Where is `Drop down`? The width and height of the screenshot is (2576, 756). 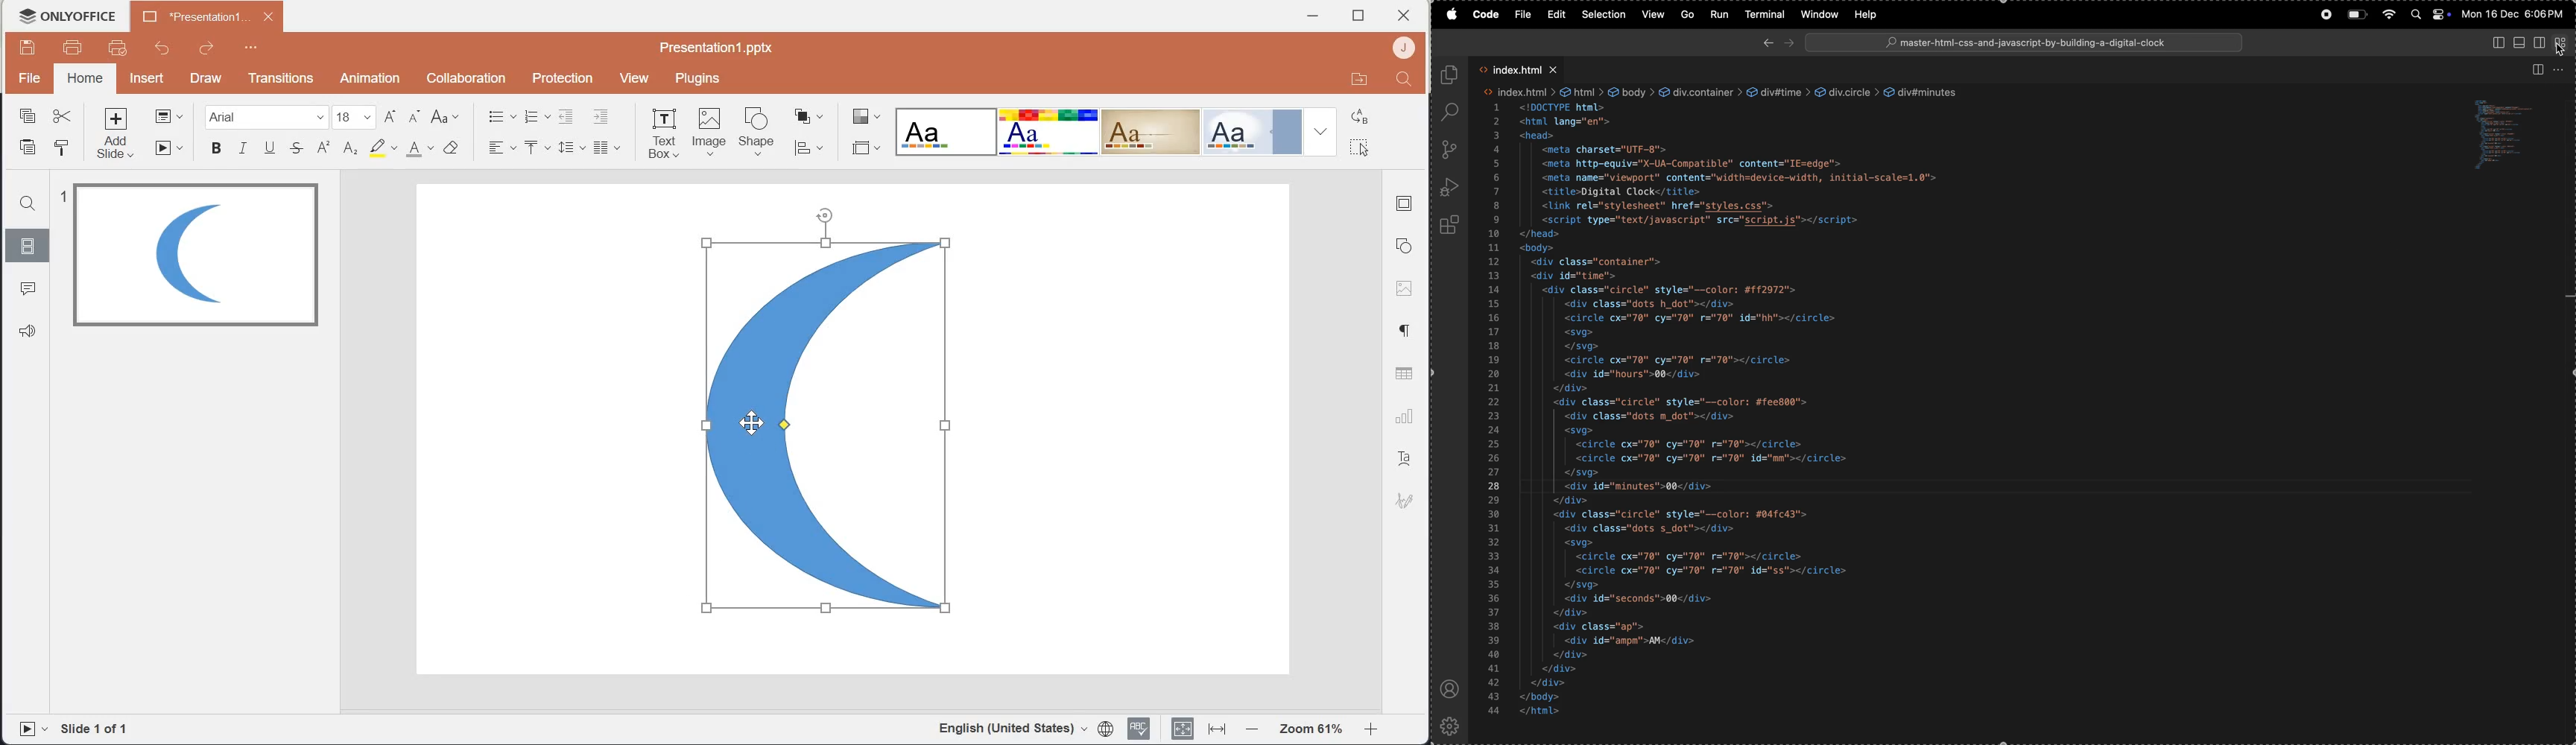
Drop down is located at coordinates (1319, 131).